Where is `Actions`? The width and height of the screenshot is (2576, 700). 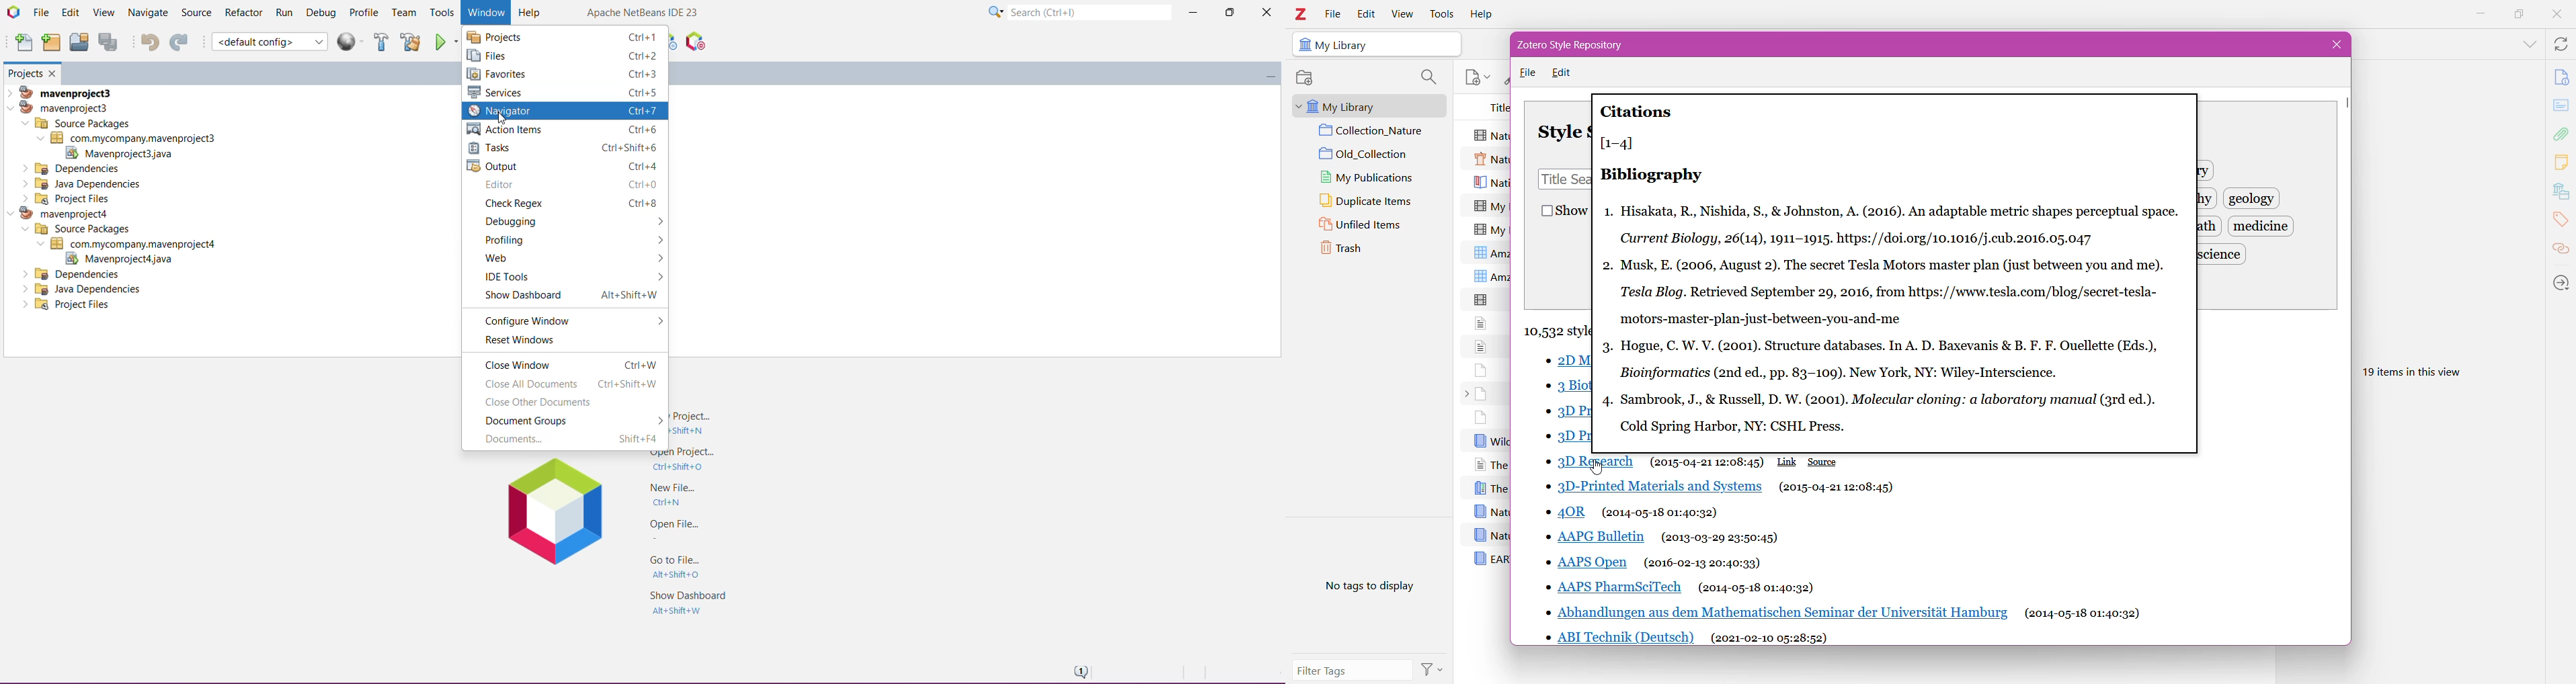 Actions is located at coordinates (1435, 669).